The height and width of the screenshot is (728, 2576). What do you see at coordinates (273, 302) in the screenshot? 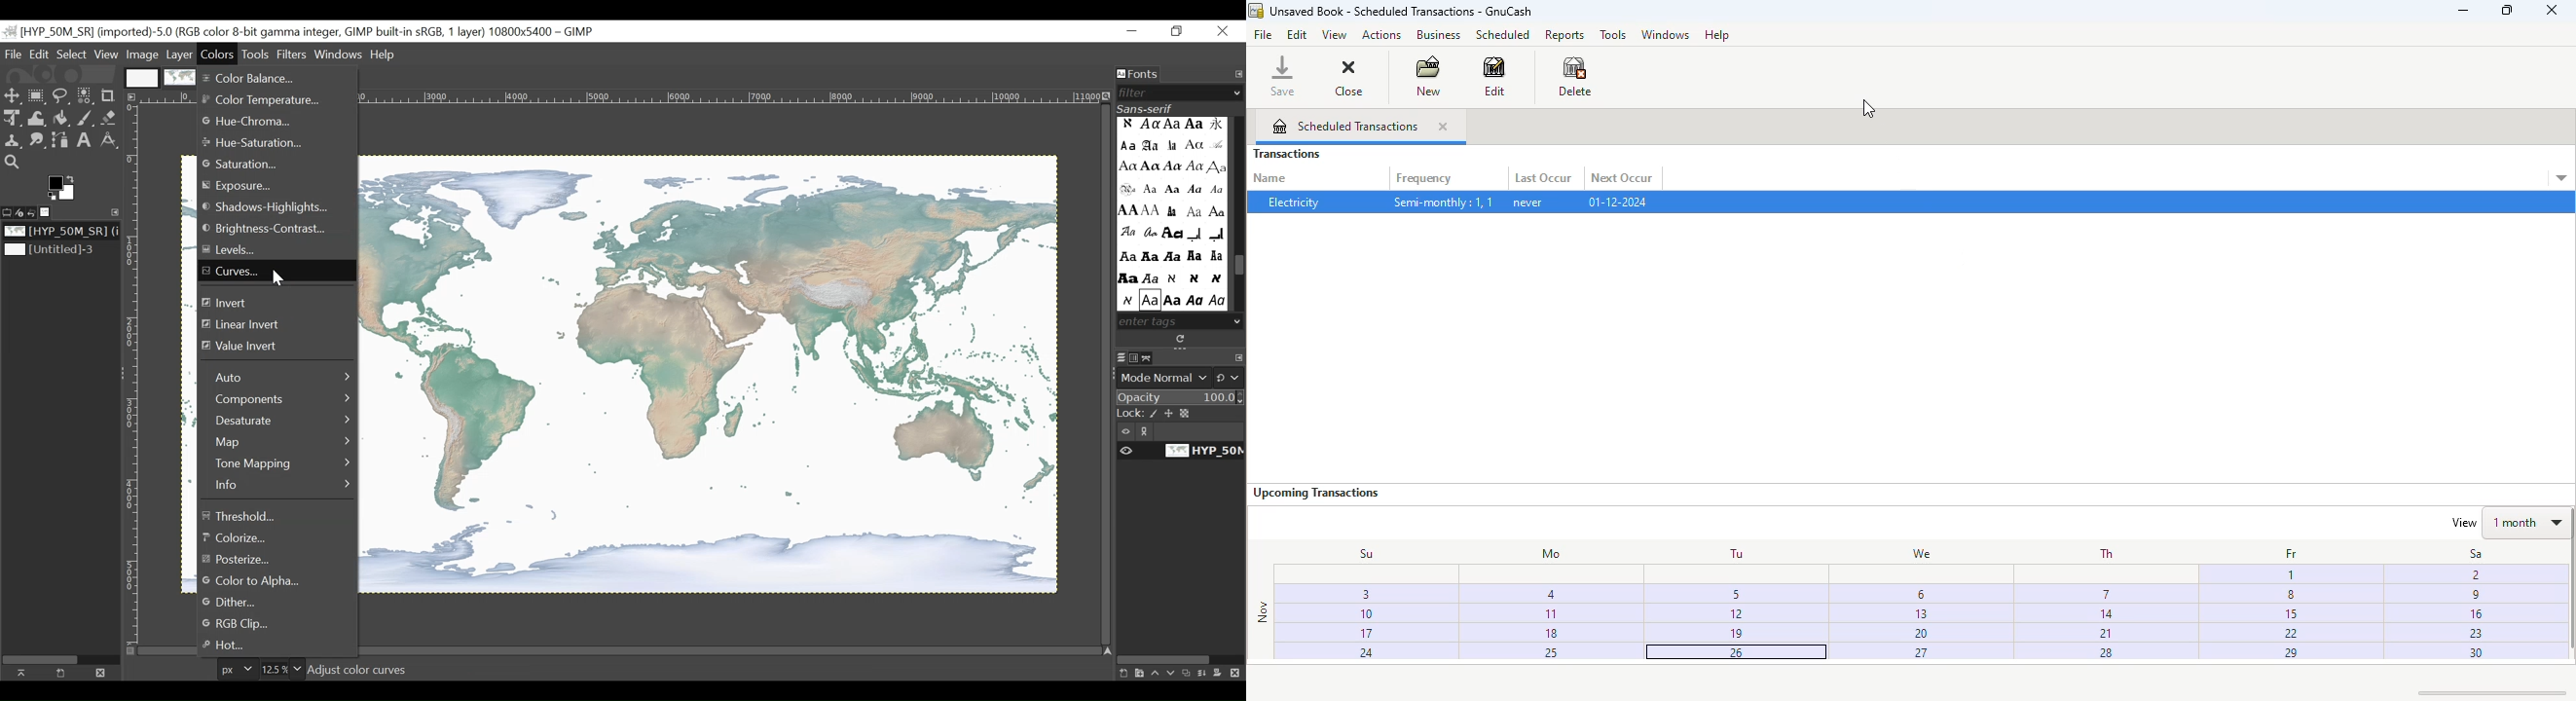
I see `Invert` at bounding box center [273, 302].